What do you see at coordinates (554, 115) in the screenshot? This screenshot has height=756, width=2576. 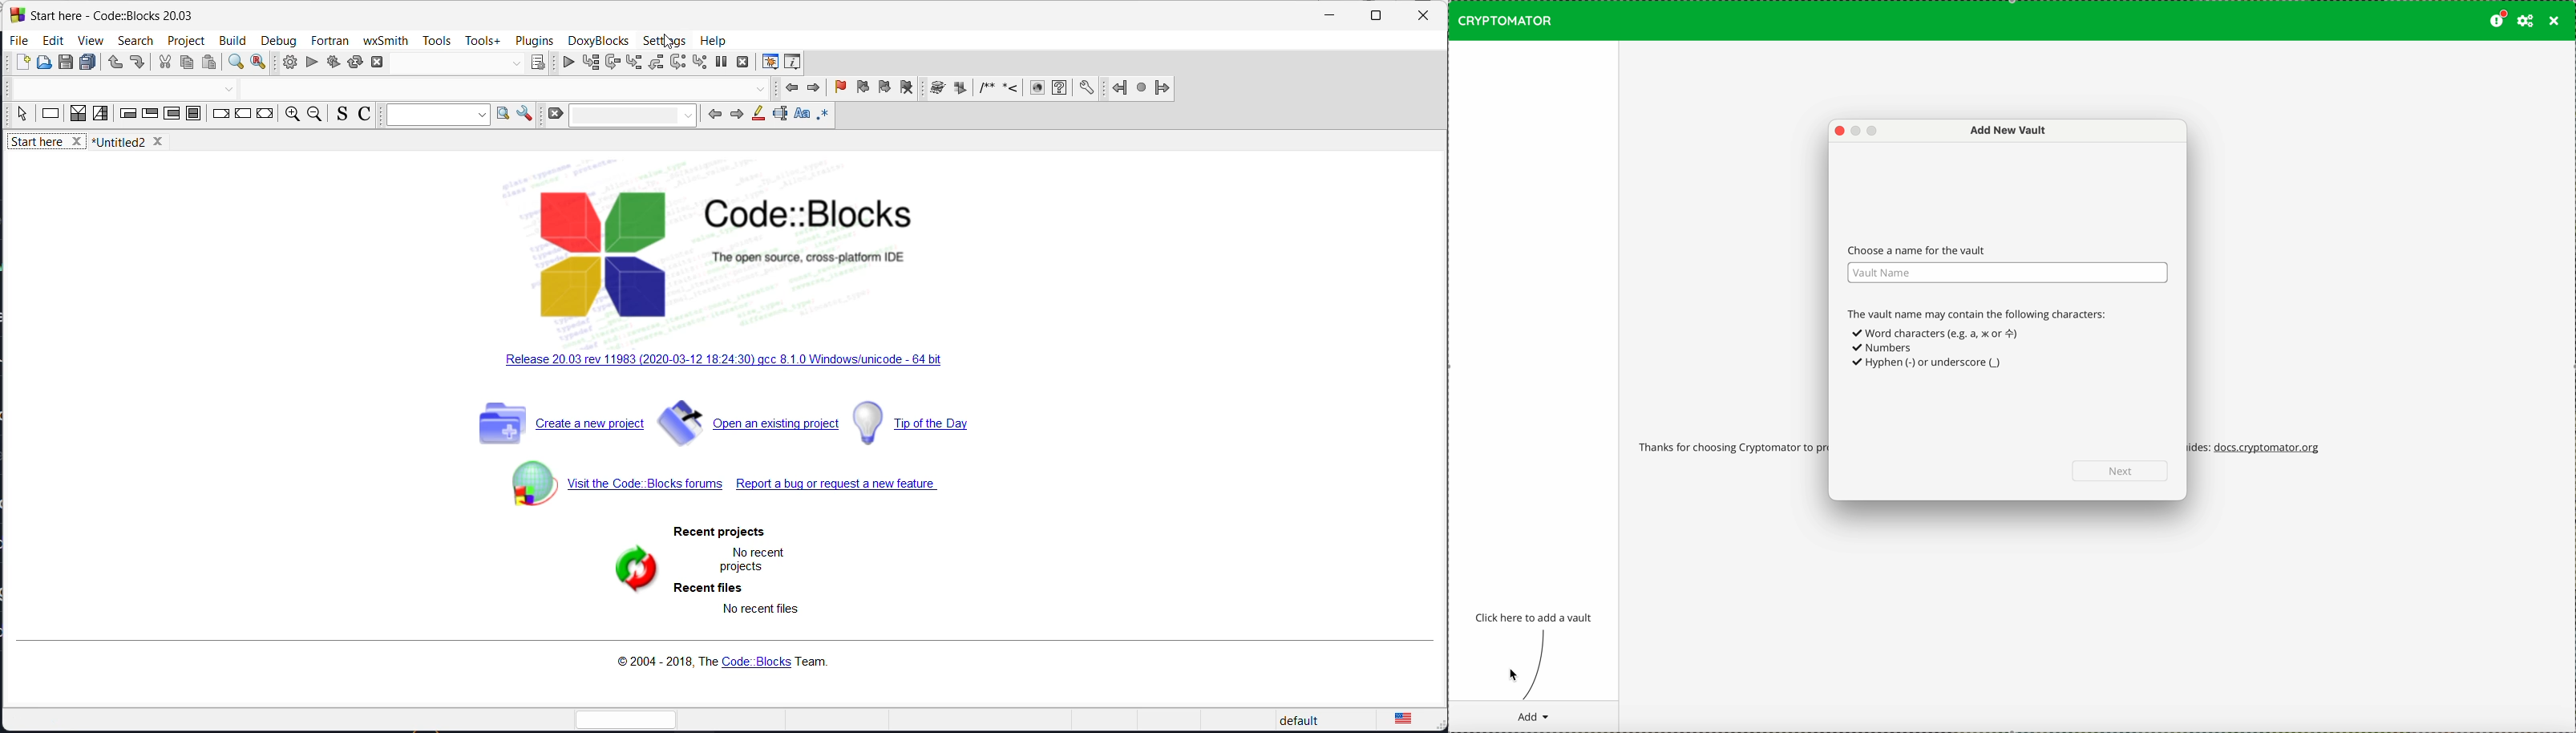 I see `clear` at bounding box center [554, 115].